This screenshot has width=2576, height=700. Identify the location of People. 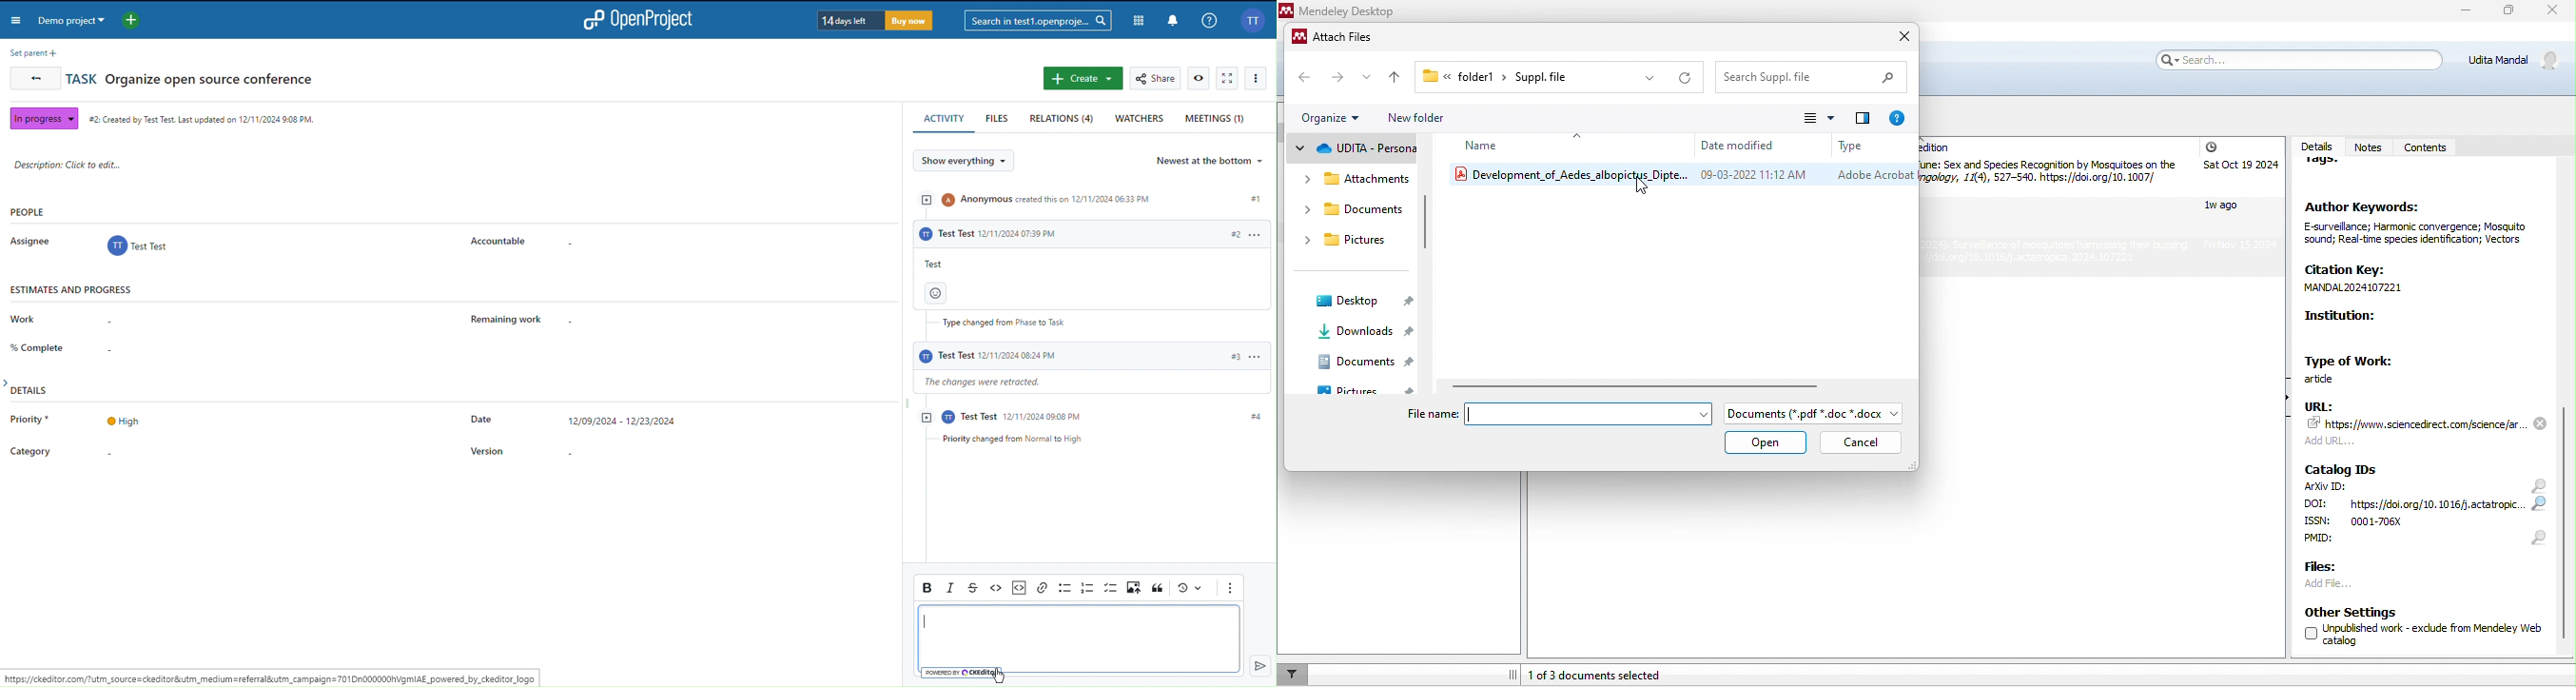
(282, 231).